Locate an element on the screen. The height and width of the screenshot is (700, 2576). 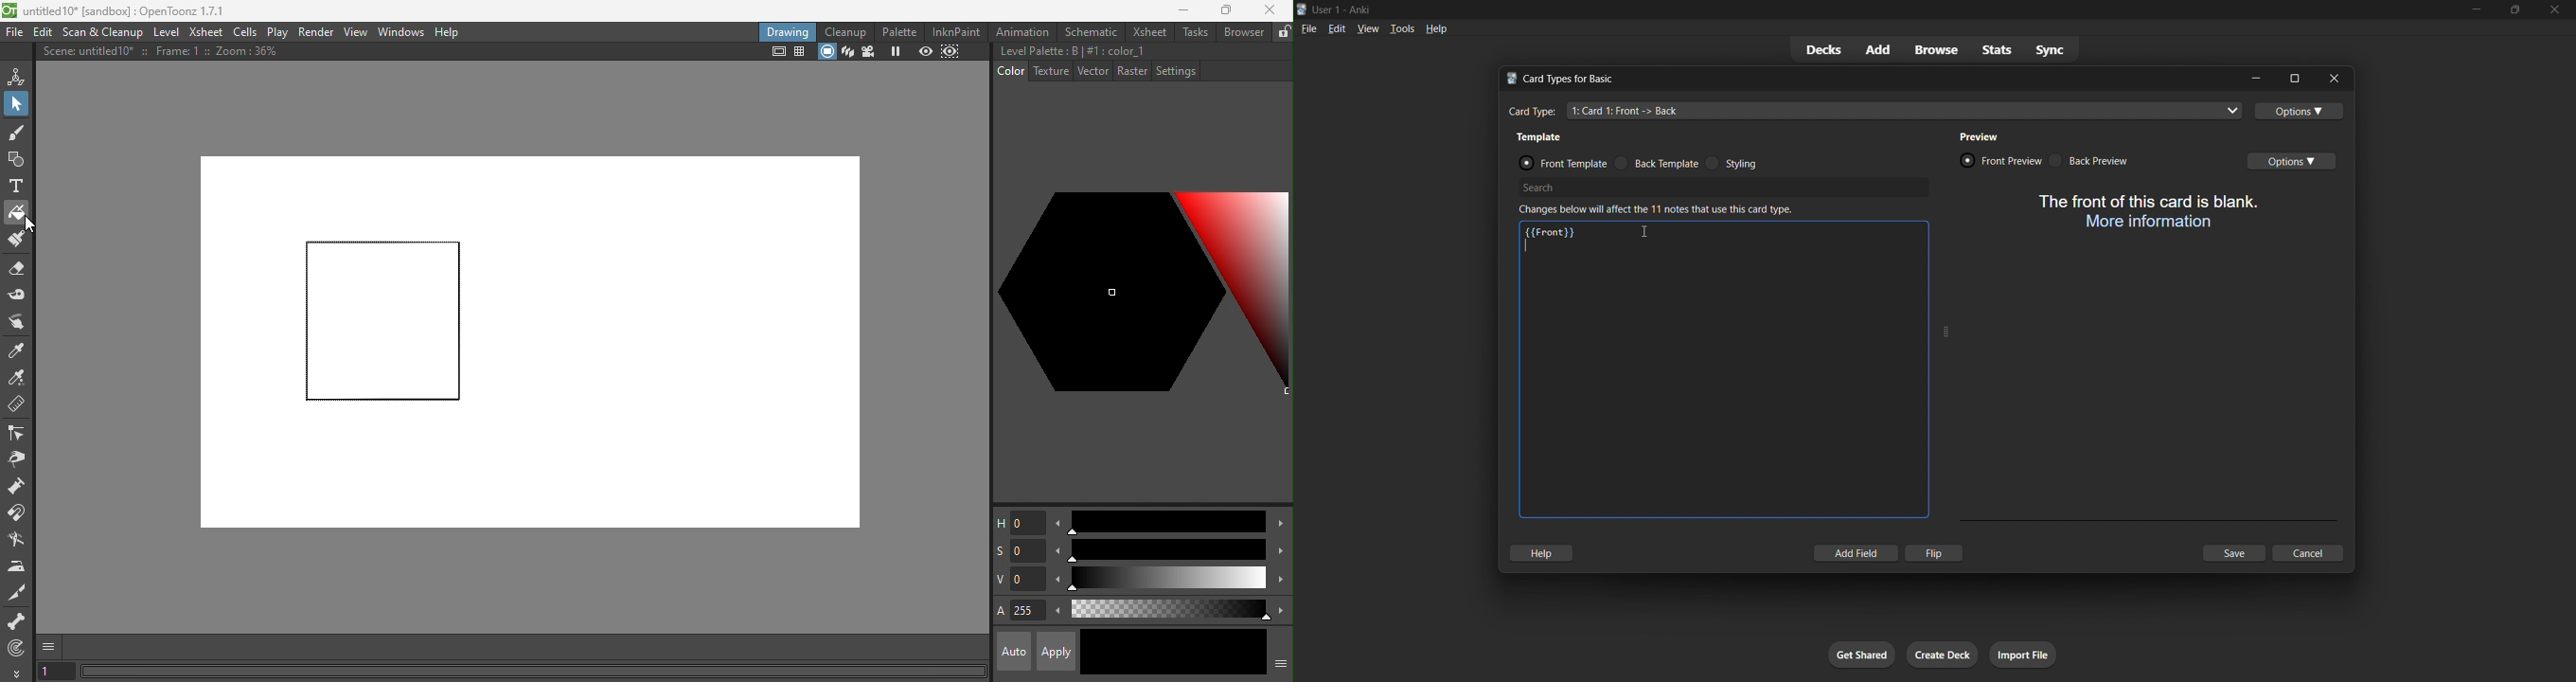
Camera stand view is located at coordinates (826, 52).